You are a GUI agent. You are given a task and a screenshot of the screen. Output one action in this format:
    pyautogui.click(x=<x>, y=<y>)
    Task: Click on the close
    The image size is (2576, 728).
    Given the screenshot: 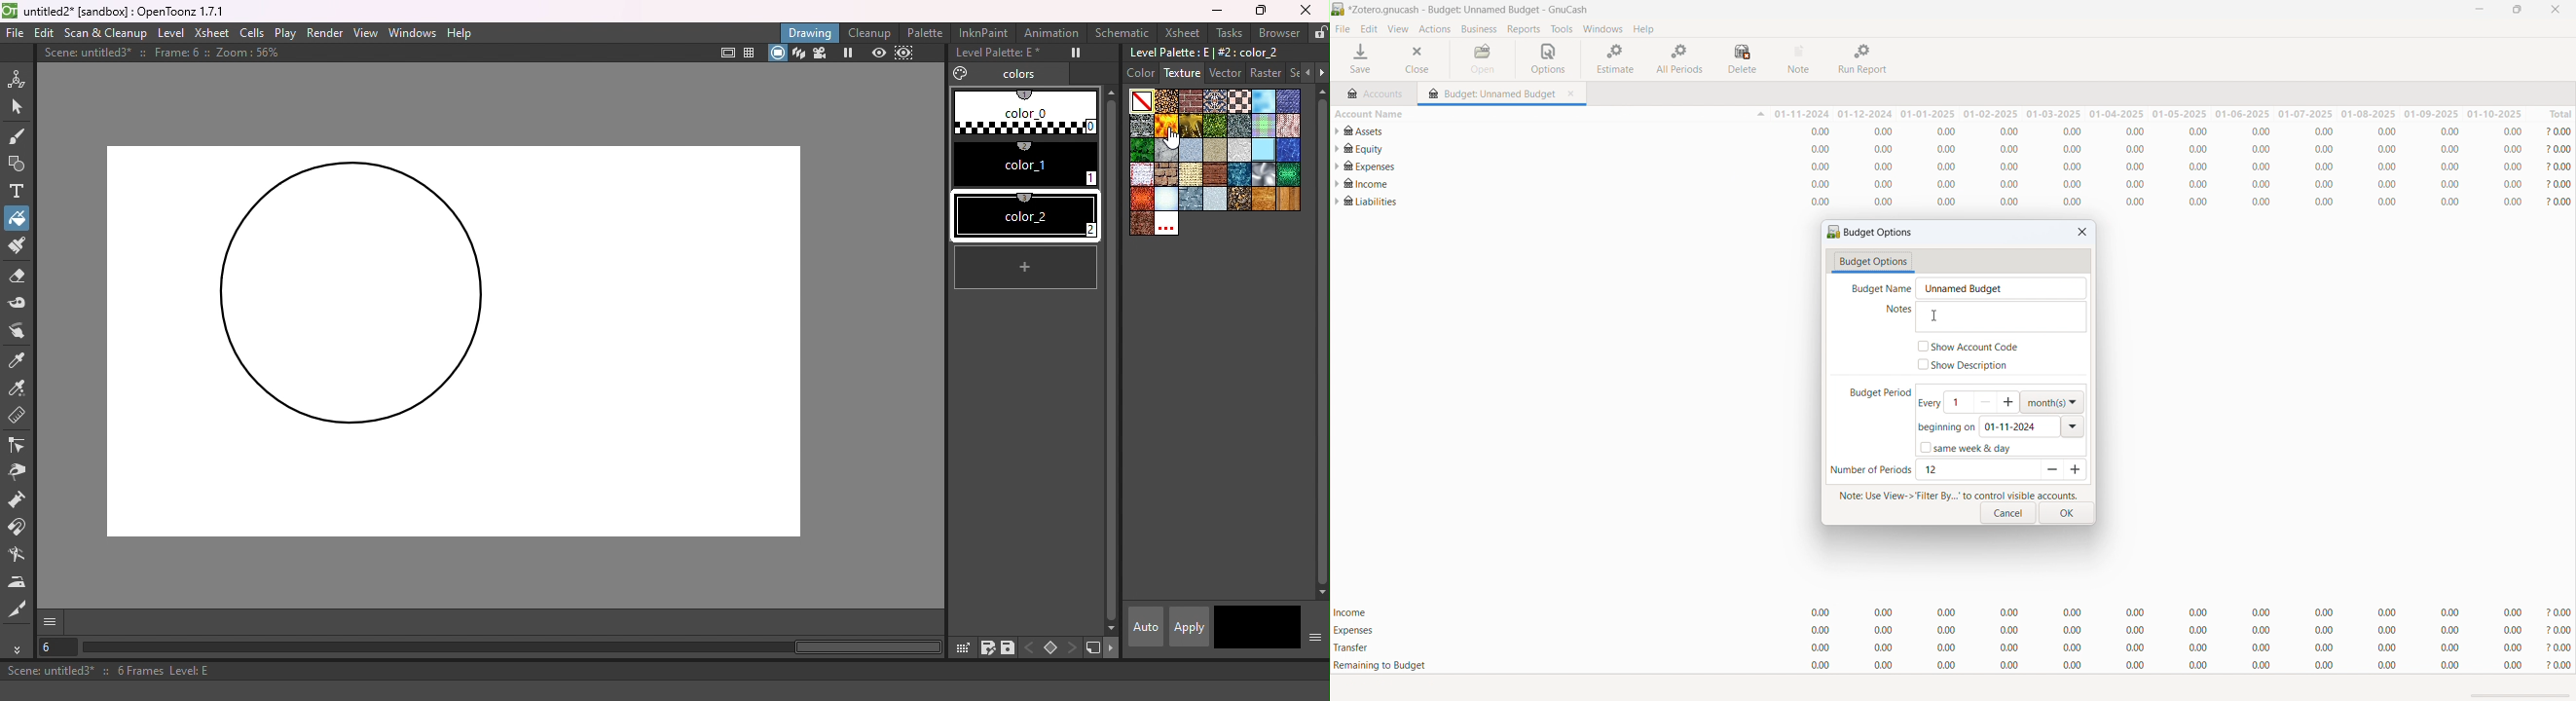 What is the action you would take?
    pyautogui.click(x=2082, y=232)
    